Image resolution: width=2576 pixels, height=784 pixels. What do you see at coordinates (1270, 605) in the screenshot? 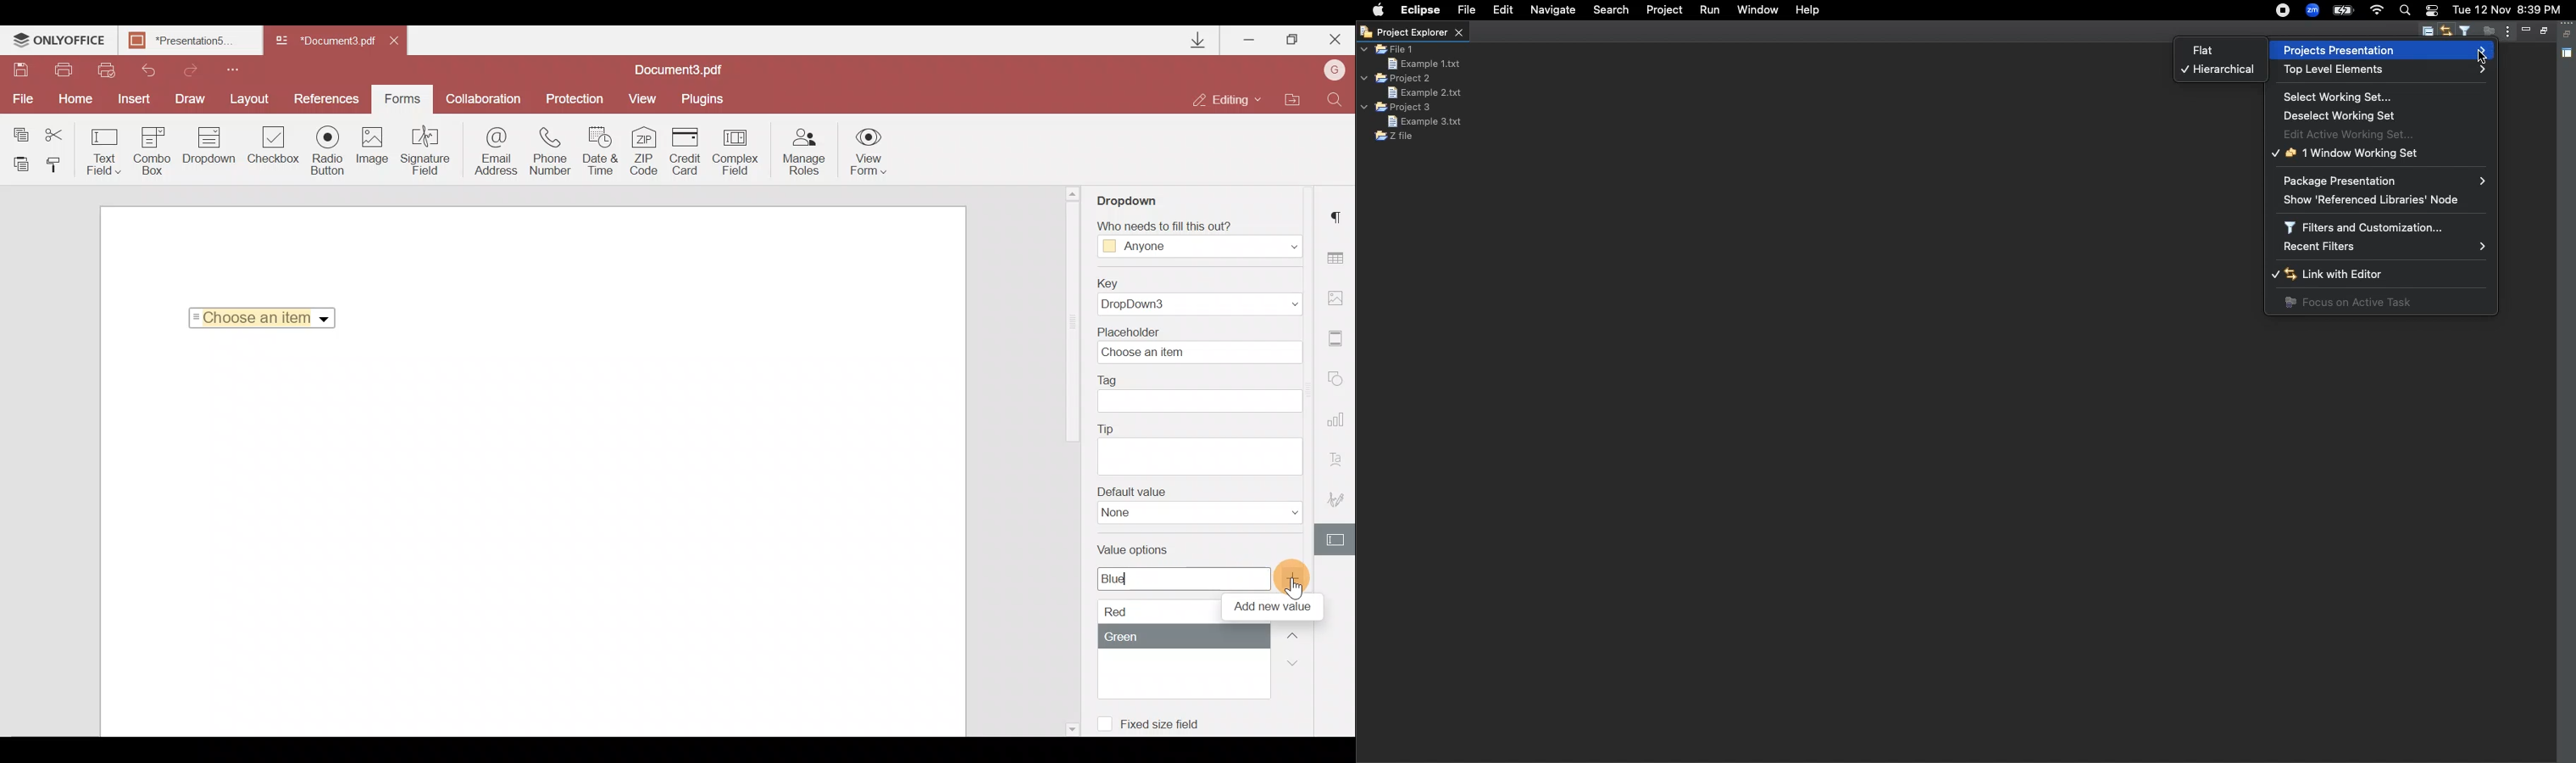
I see `Tool tip` at bounding box center [1270, 605].